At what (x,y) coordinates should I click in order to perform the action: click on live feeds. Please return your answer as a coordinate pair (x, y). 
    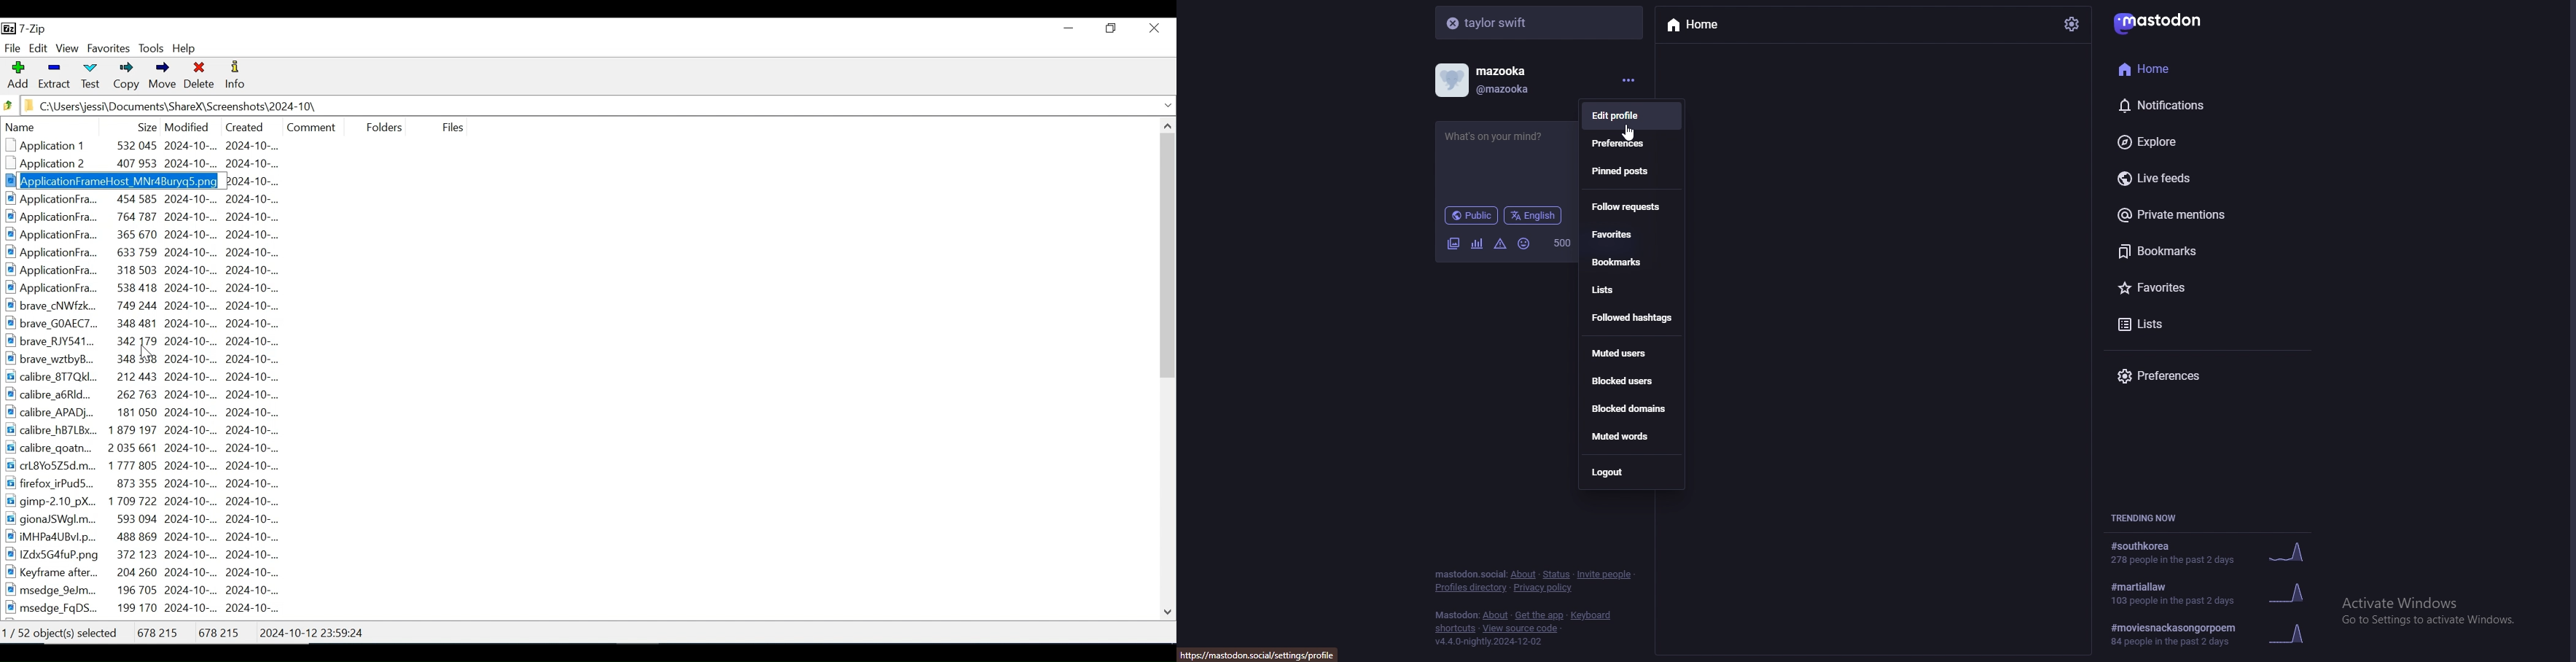
    Looking at the image, I should click on (2196, 177).